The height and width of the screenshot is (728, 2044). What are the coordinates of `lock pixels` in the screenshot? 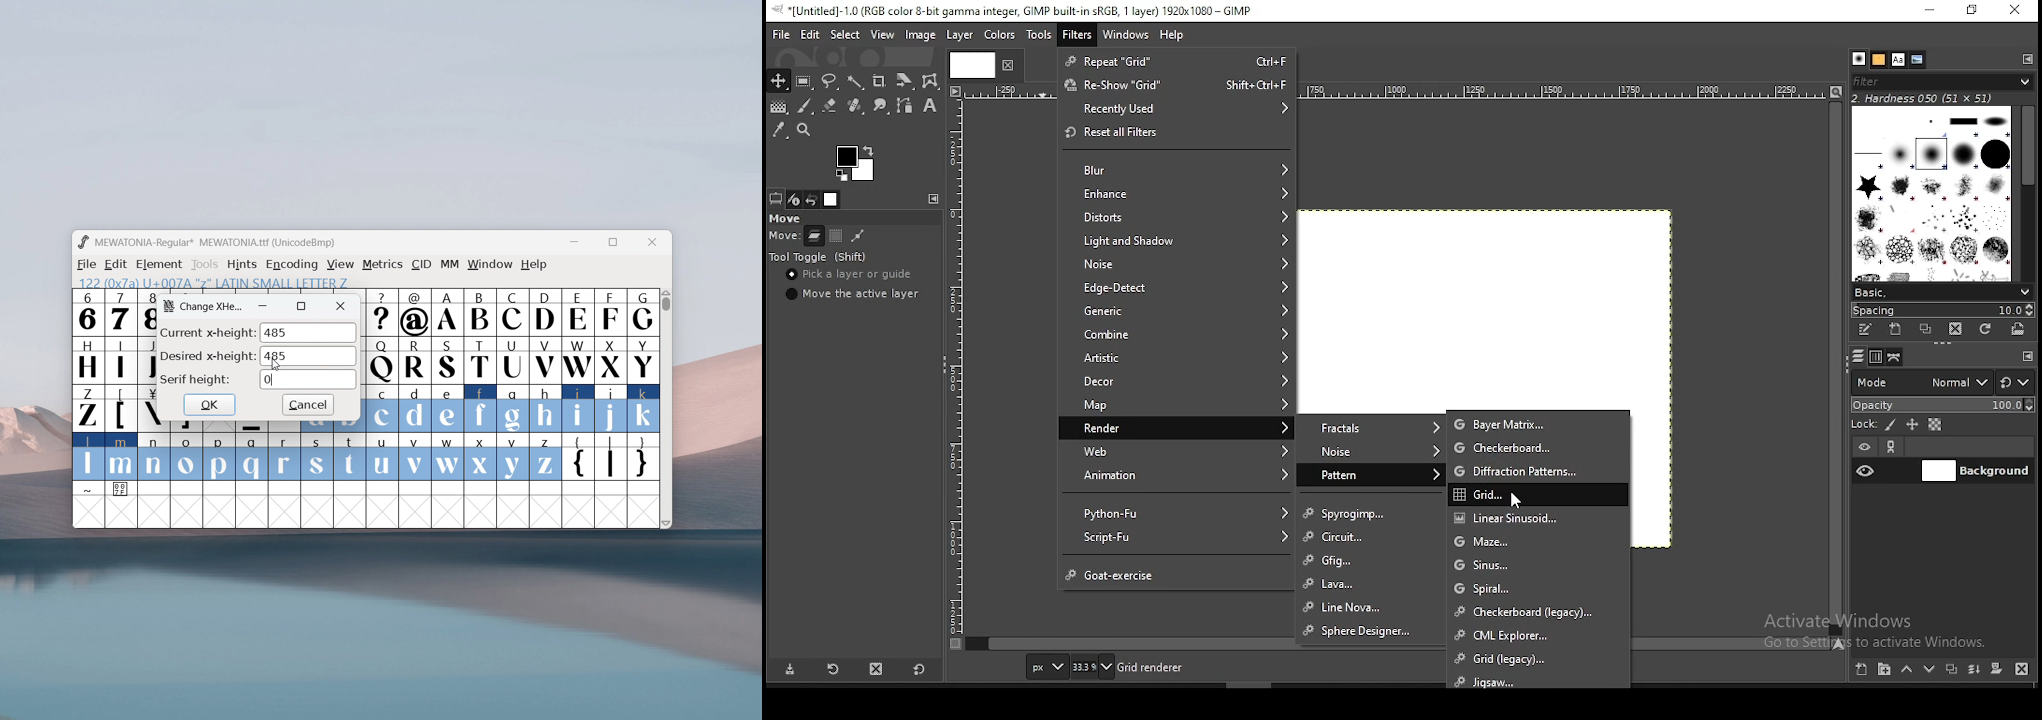 It's located at (1890, 425).